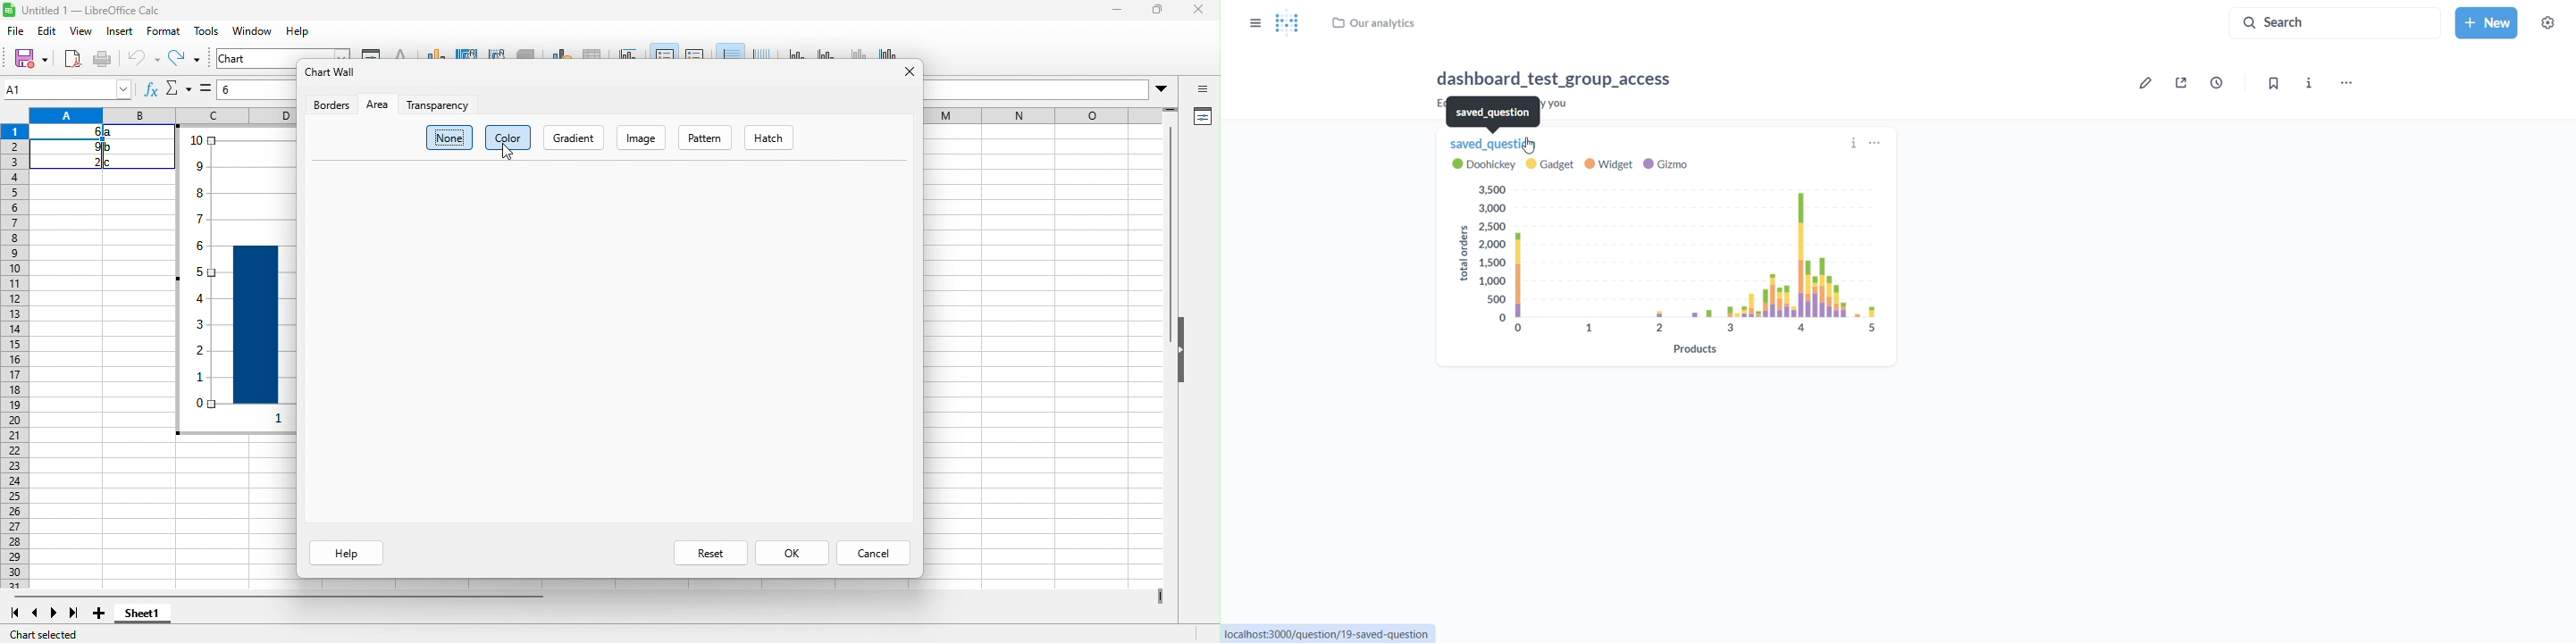  Describe the element at coordinates (511, 138) in the screenshot. I see `color` at that location.